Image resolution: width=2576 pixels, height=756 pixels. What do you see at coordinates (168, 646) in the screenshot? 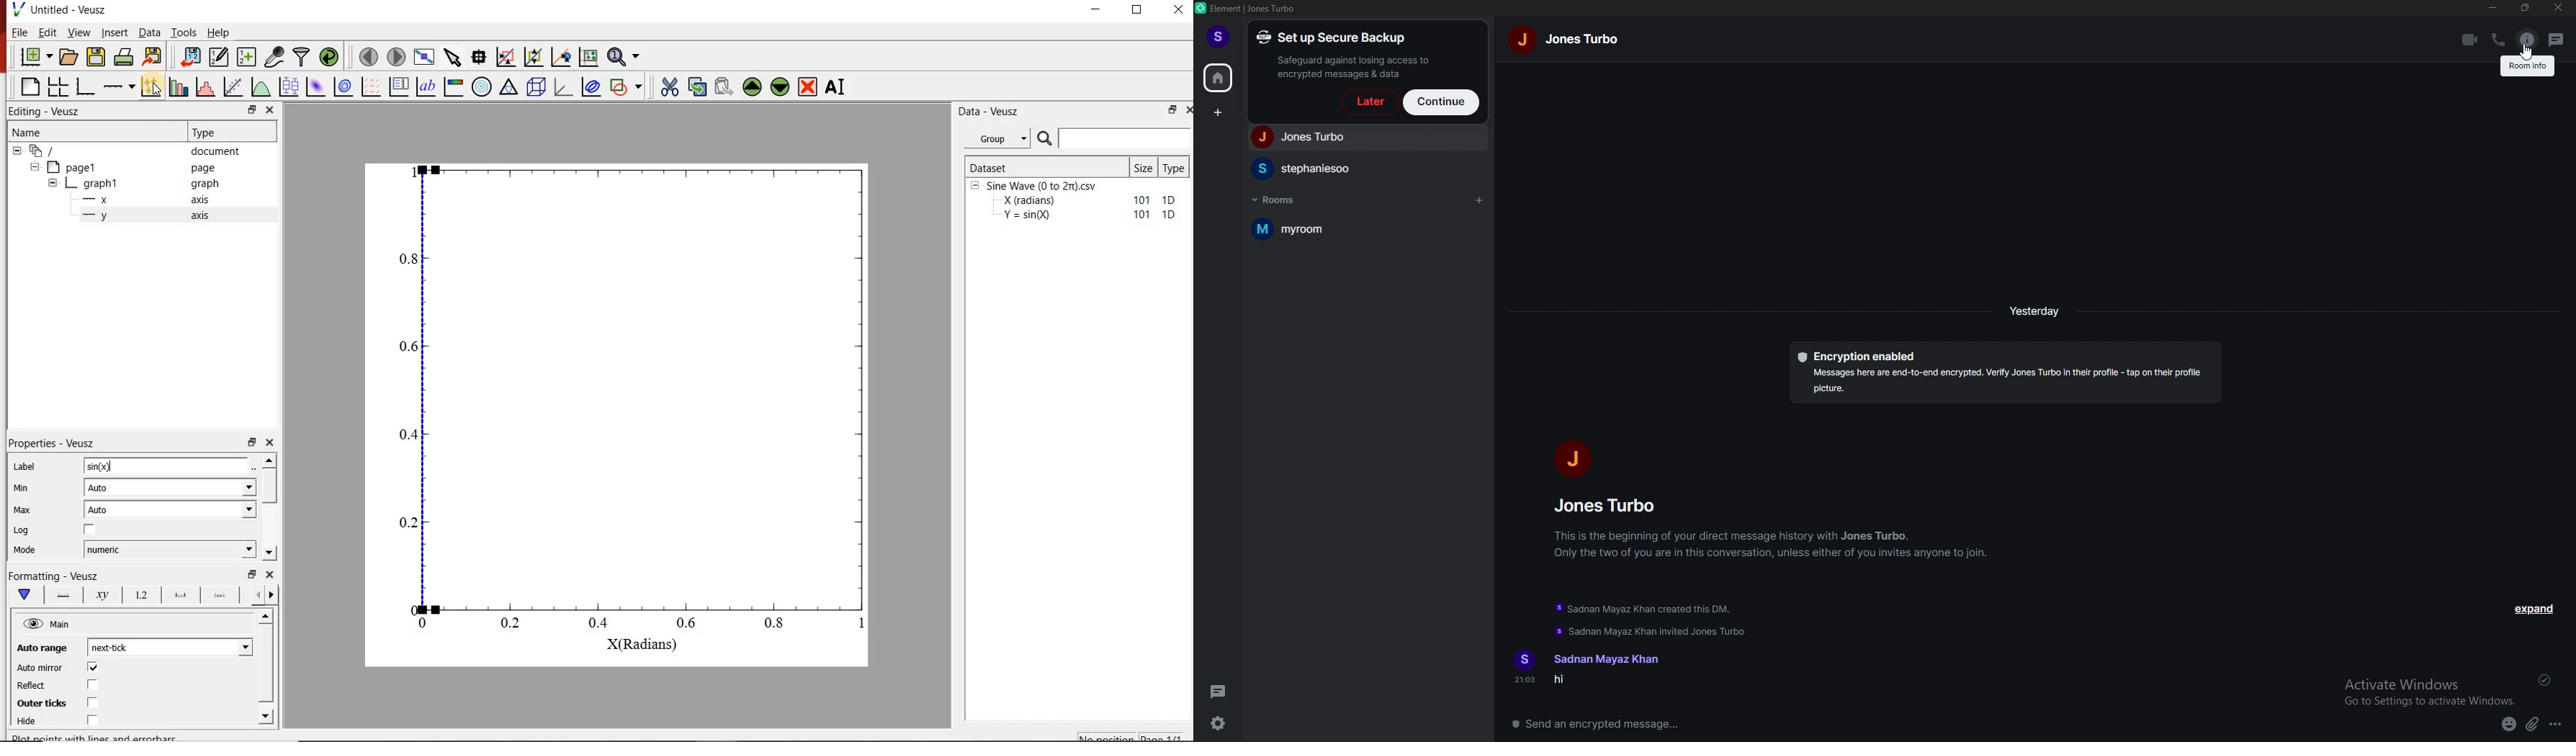
I see `next-tick` at bounding box center [168, 646].